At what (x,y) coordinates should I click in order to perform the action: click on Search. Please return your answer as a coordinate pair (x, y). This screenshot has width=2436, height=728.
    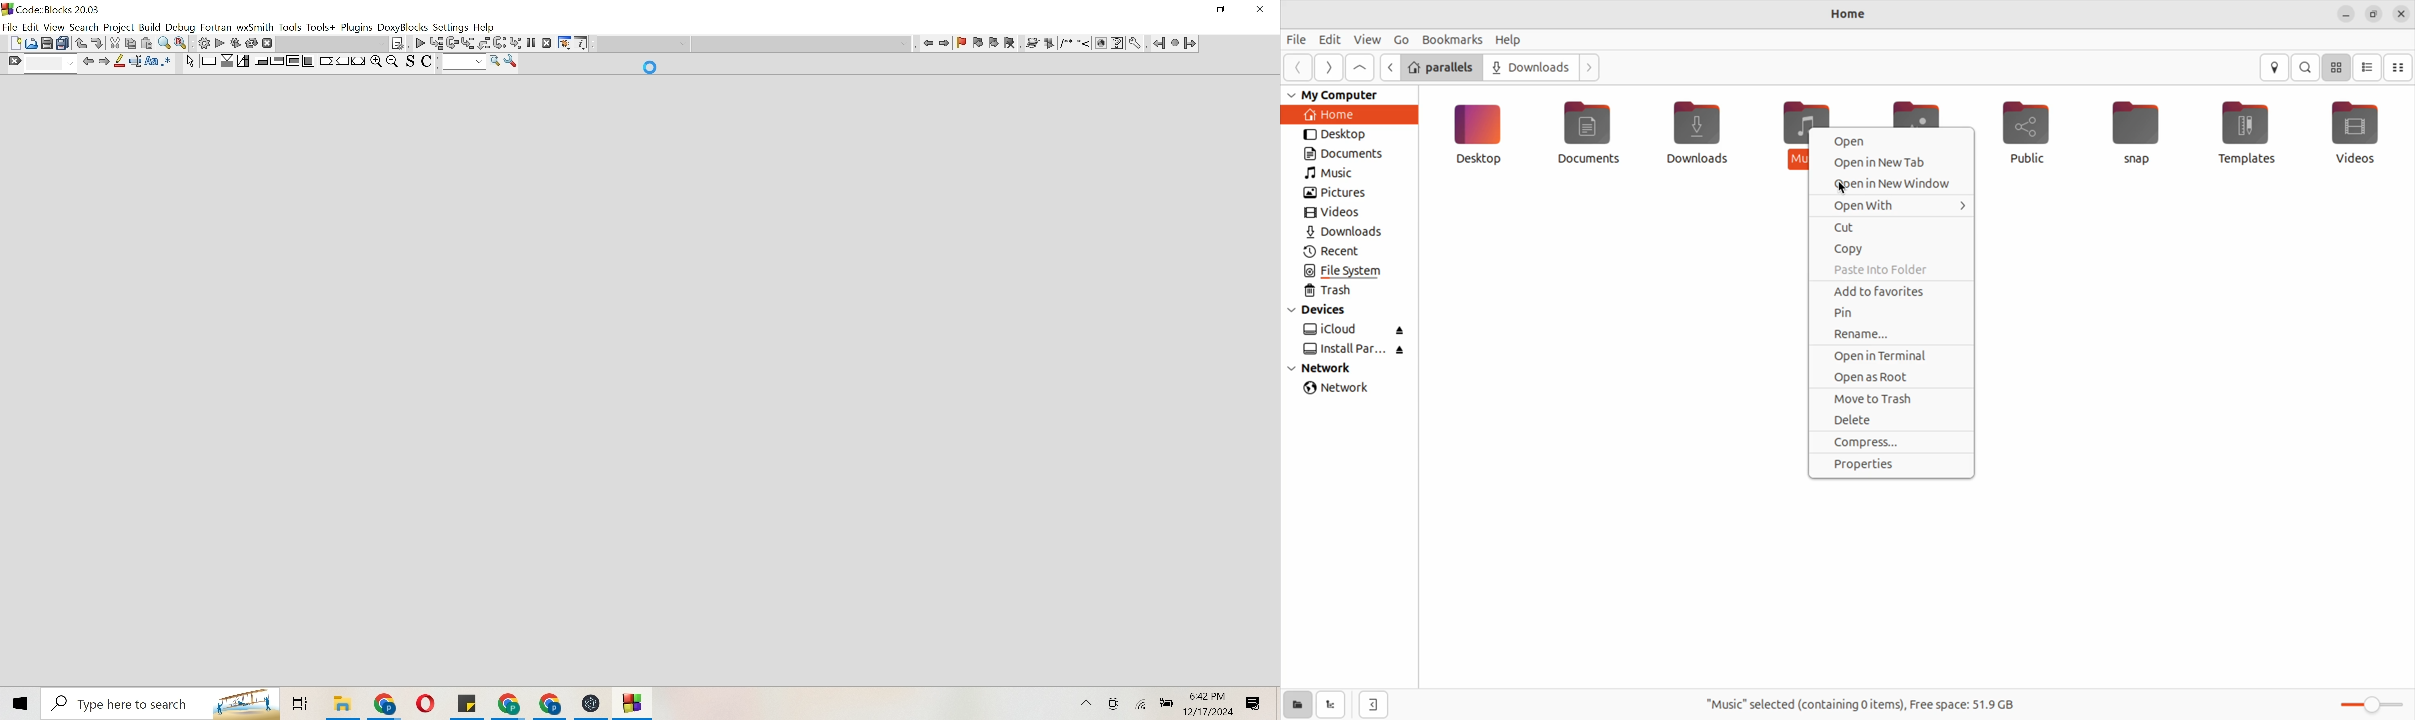
    Looking at the image, I should click on (472, 63).